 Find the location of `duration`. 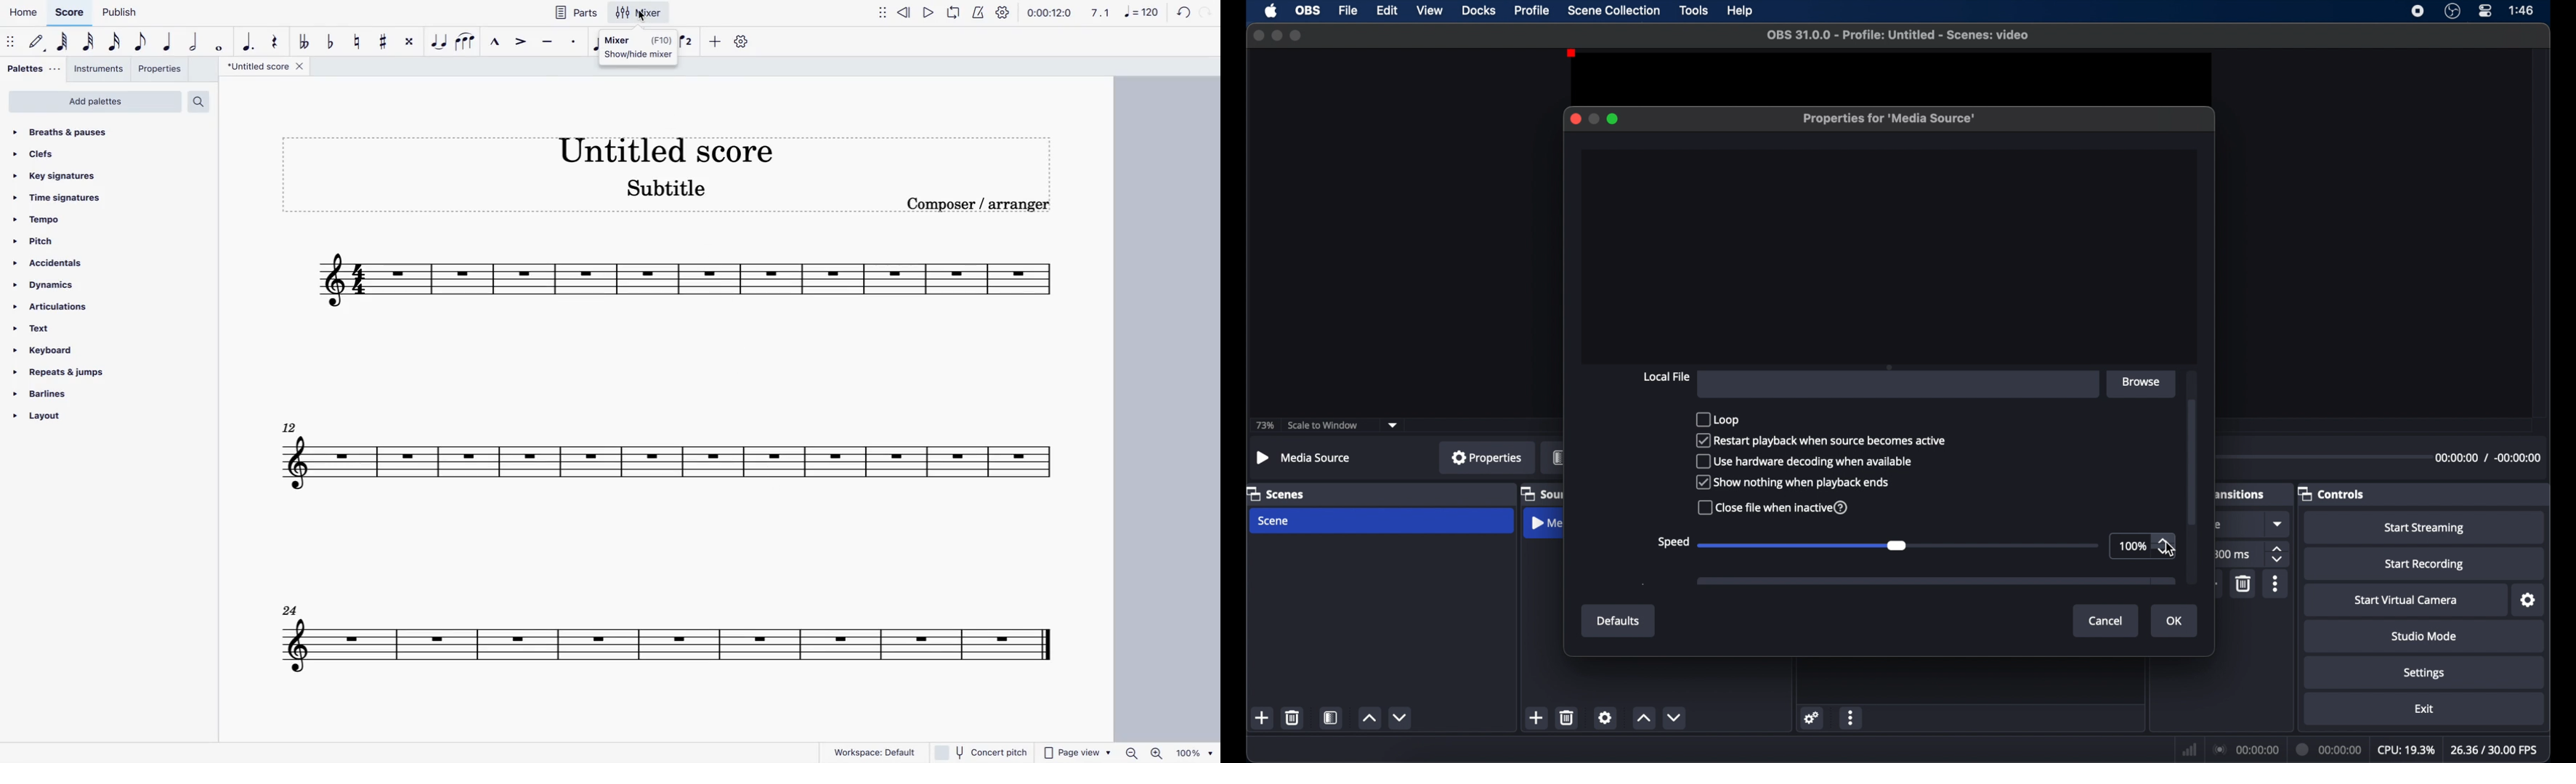

duration is located at coordinates (2331, 750).